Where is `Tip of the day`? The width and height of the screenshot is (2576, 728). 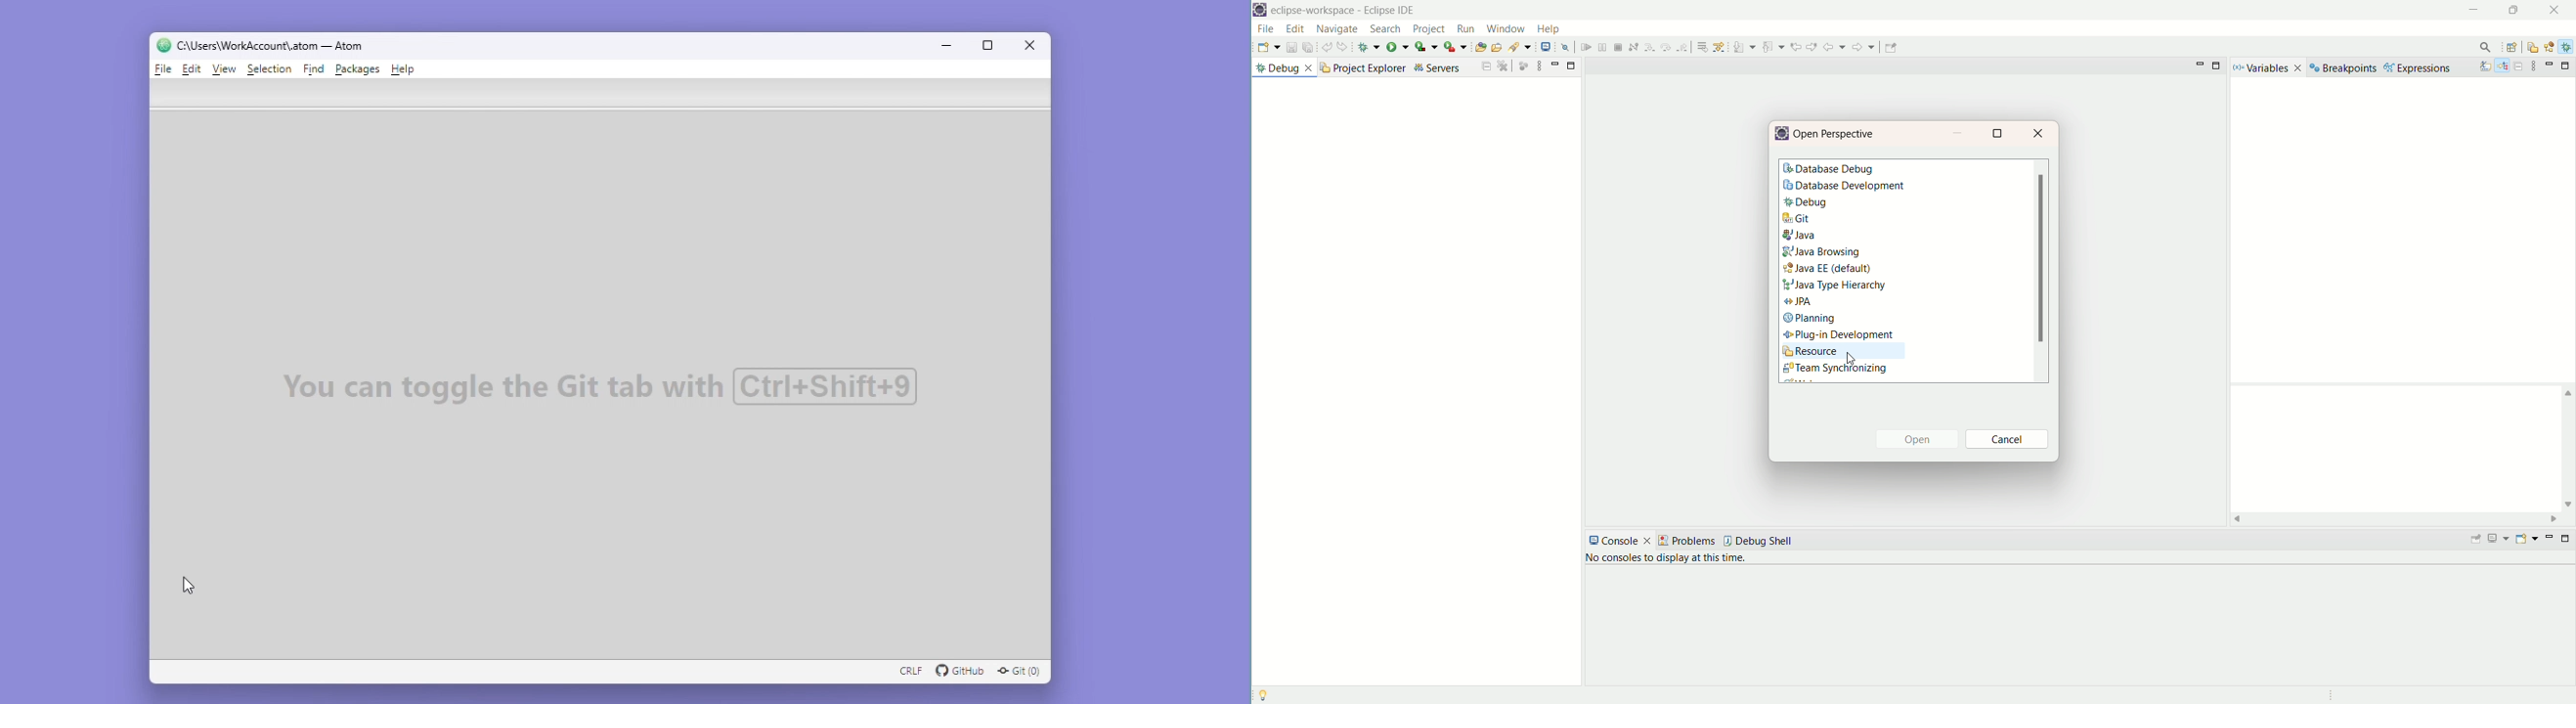
Tip of the day is located at coordinates (1264, 692).